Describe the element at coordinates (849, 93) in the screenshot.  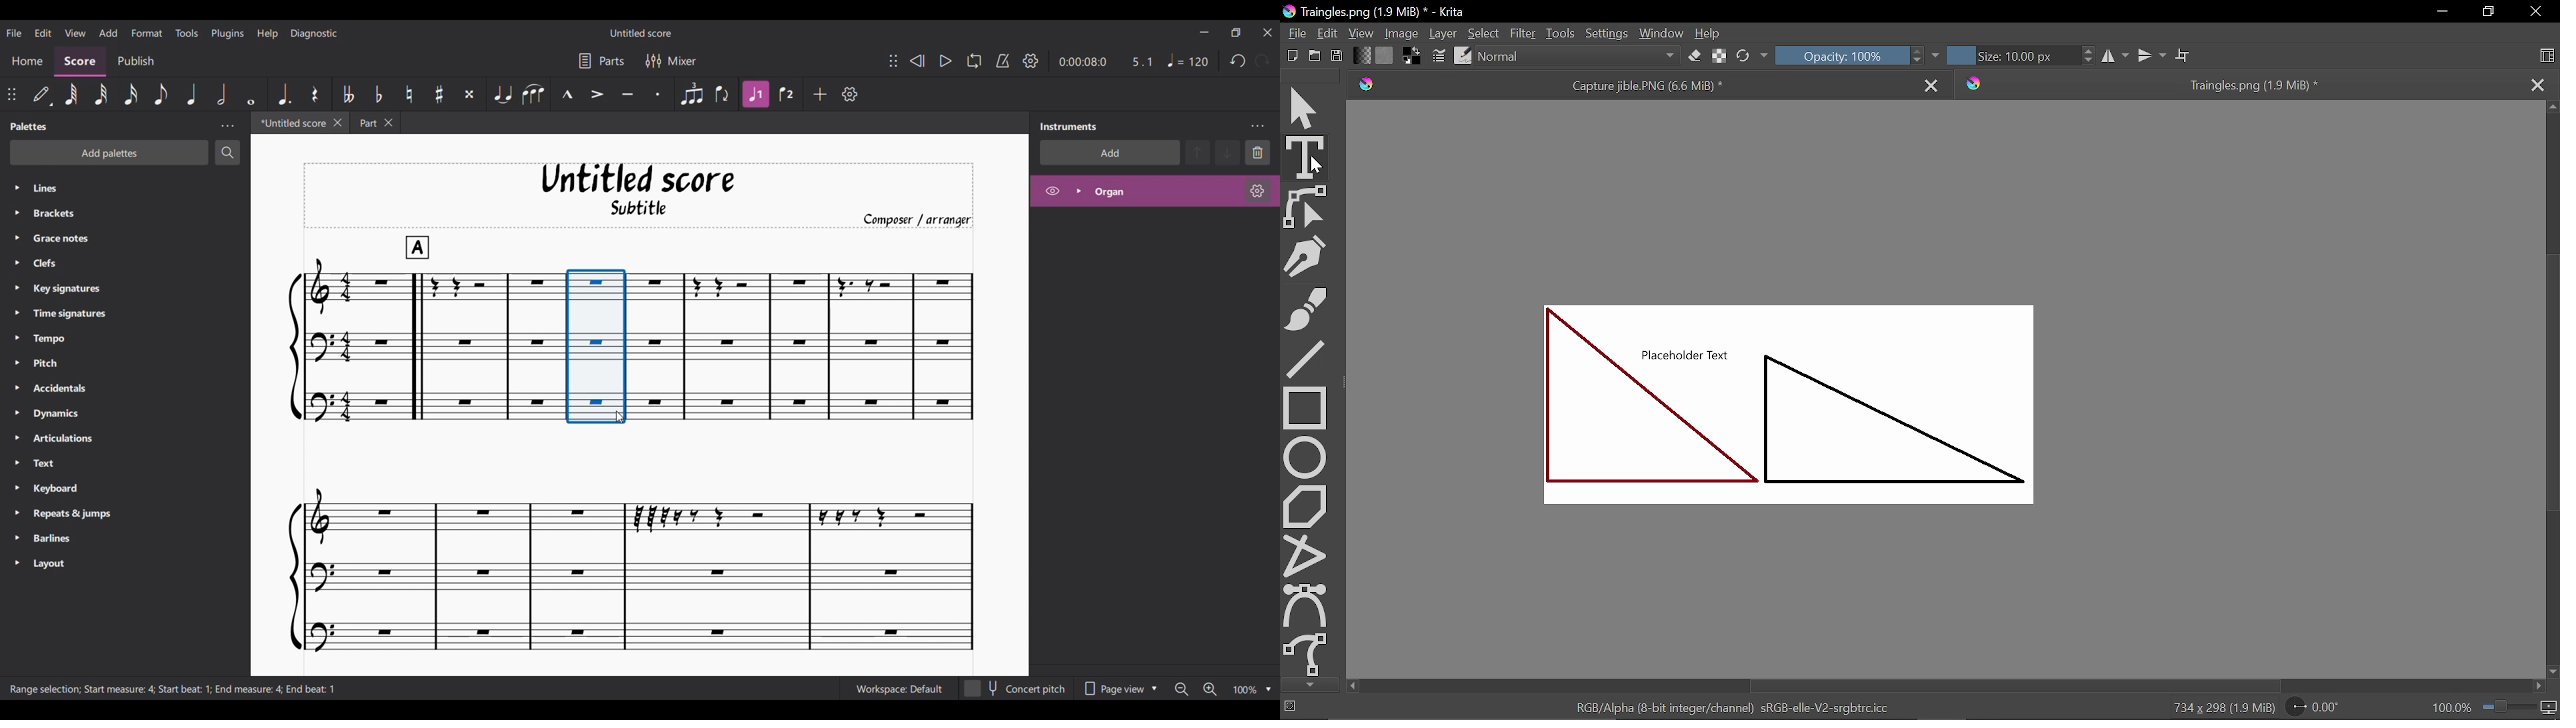
I see `Customize tools` at that location.